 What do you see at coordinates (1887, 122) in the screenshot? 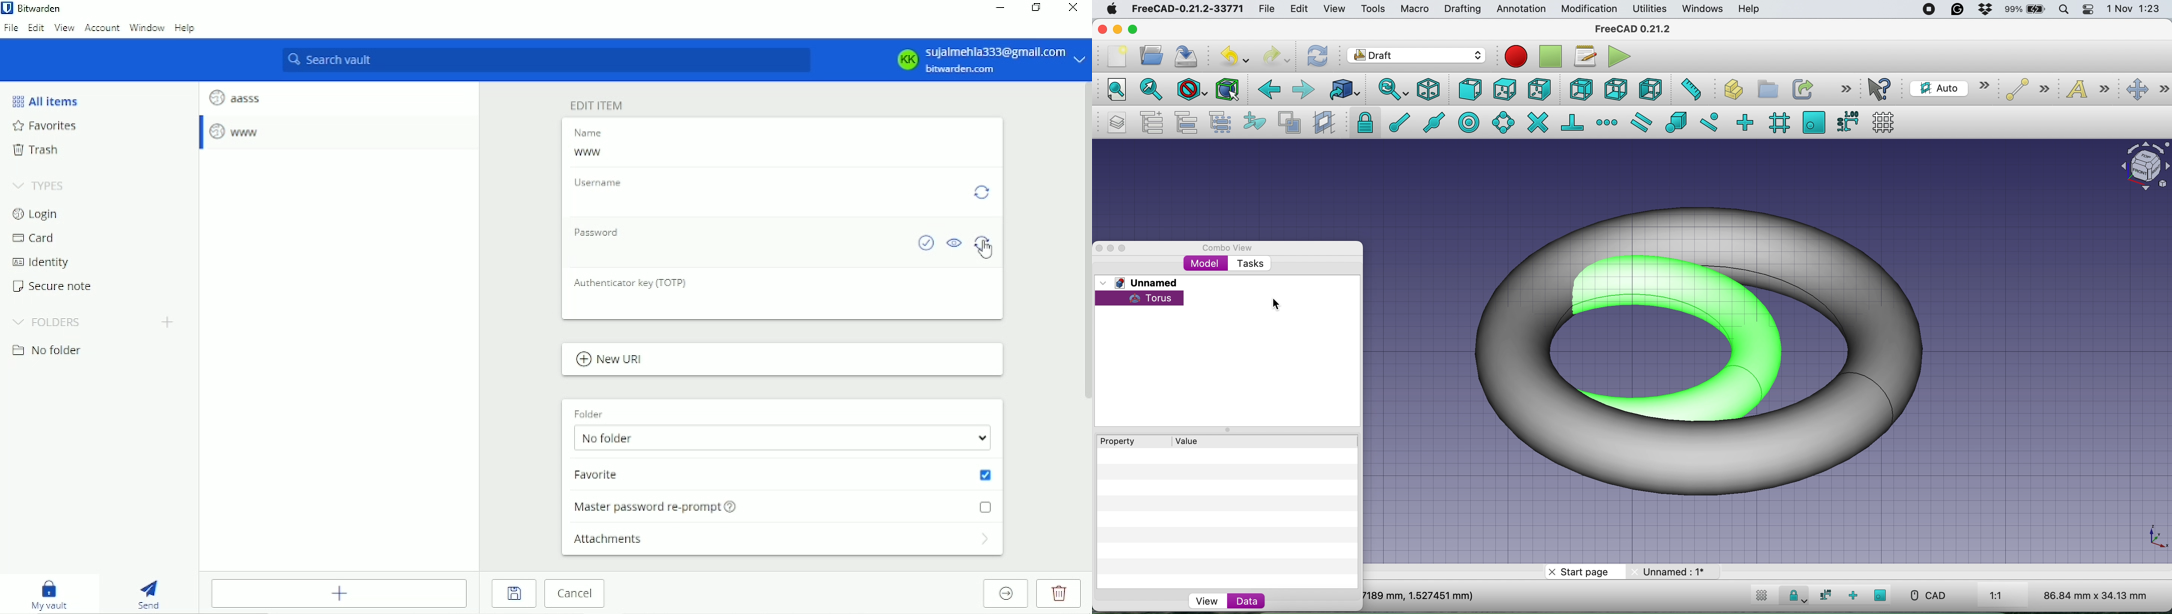
I see `toggle grid` at bounding box center [1887, 122].